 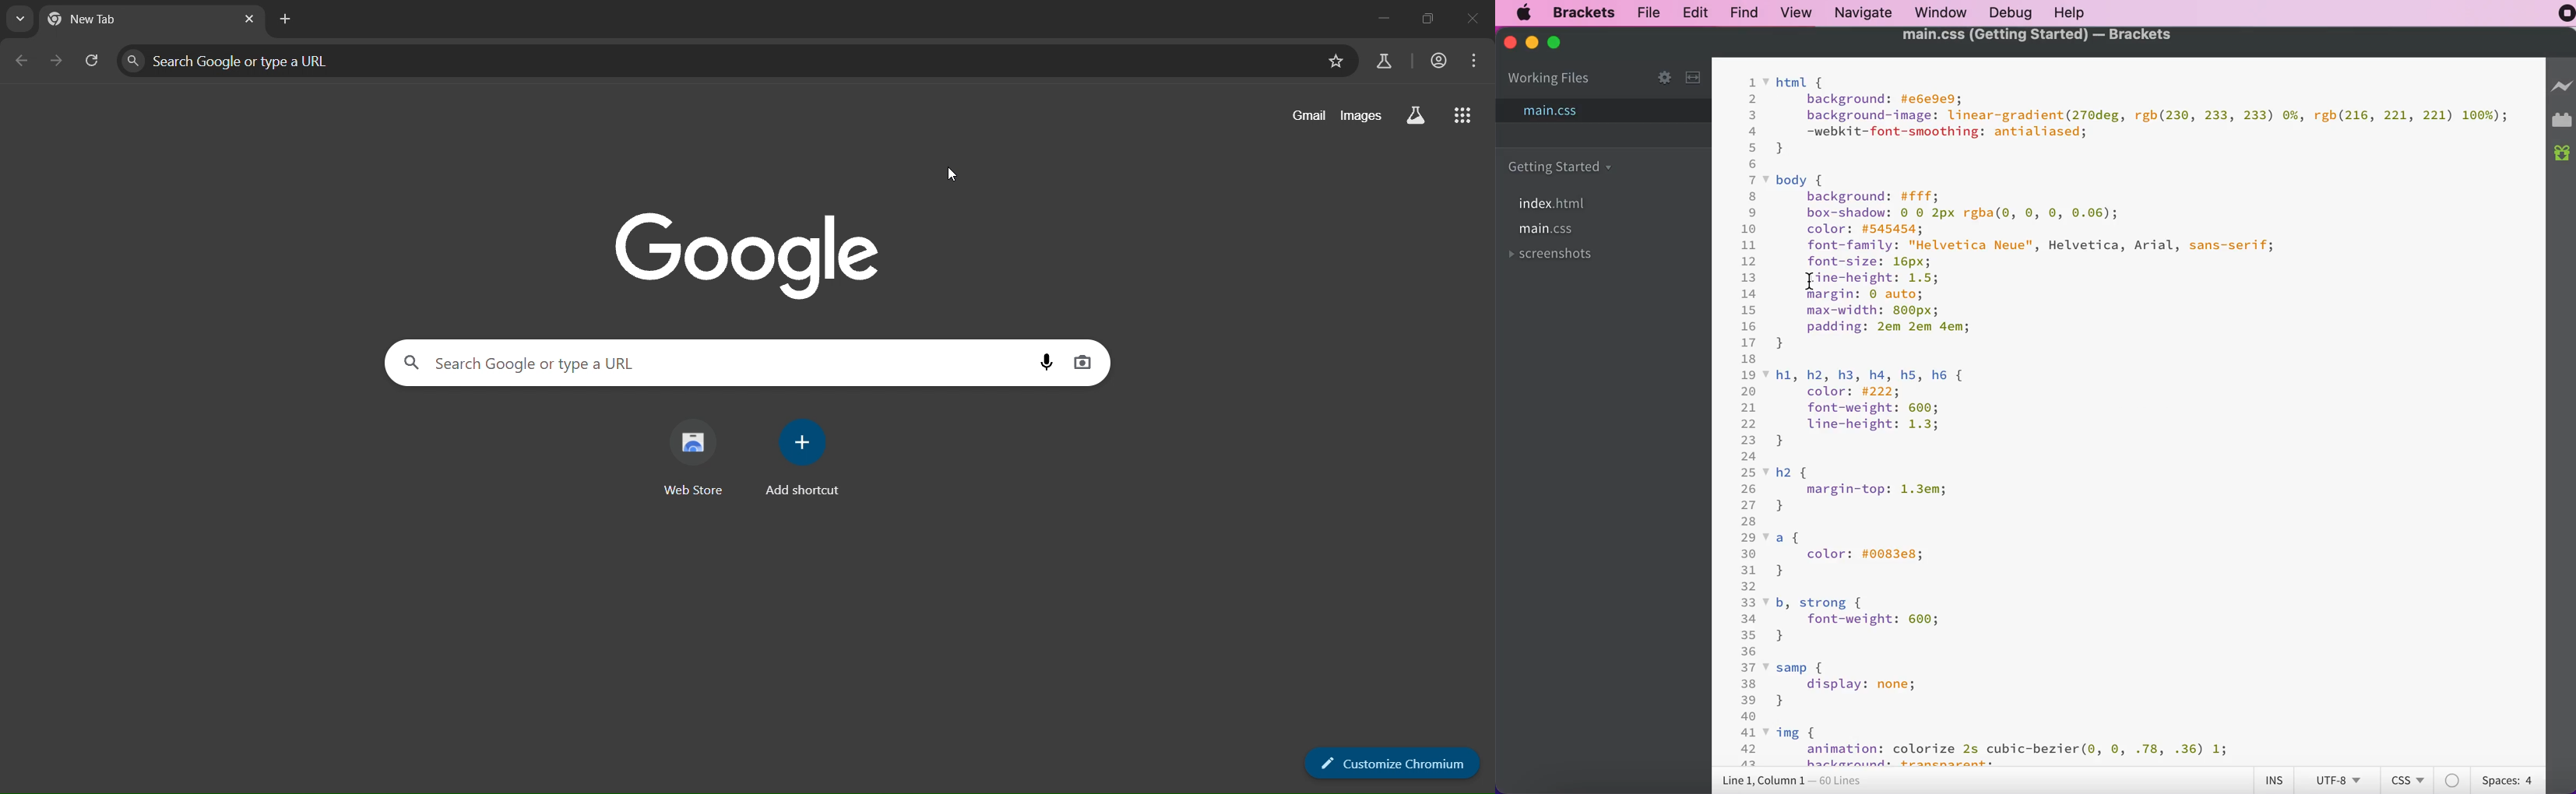 I want to click on slit the editor vertically or horizontally, so click(x=1692, y=79).